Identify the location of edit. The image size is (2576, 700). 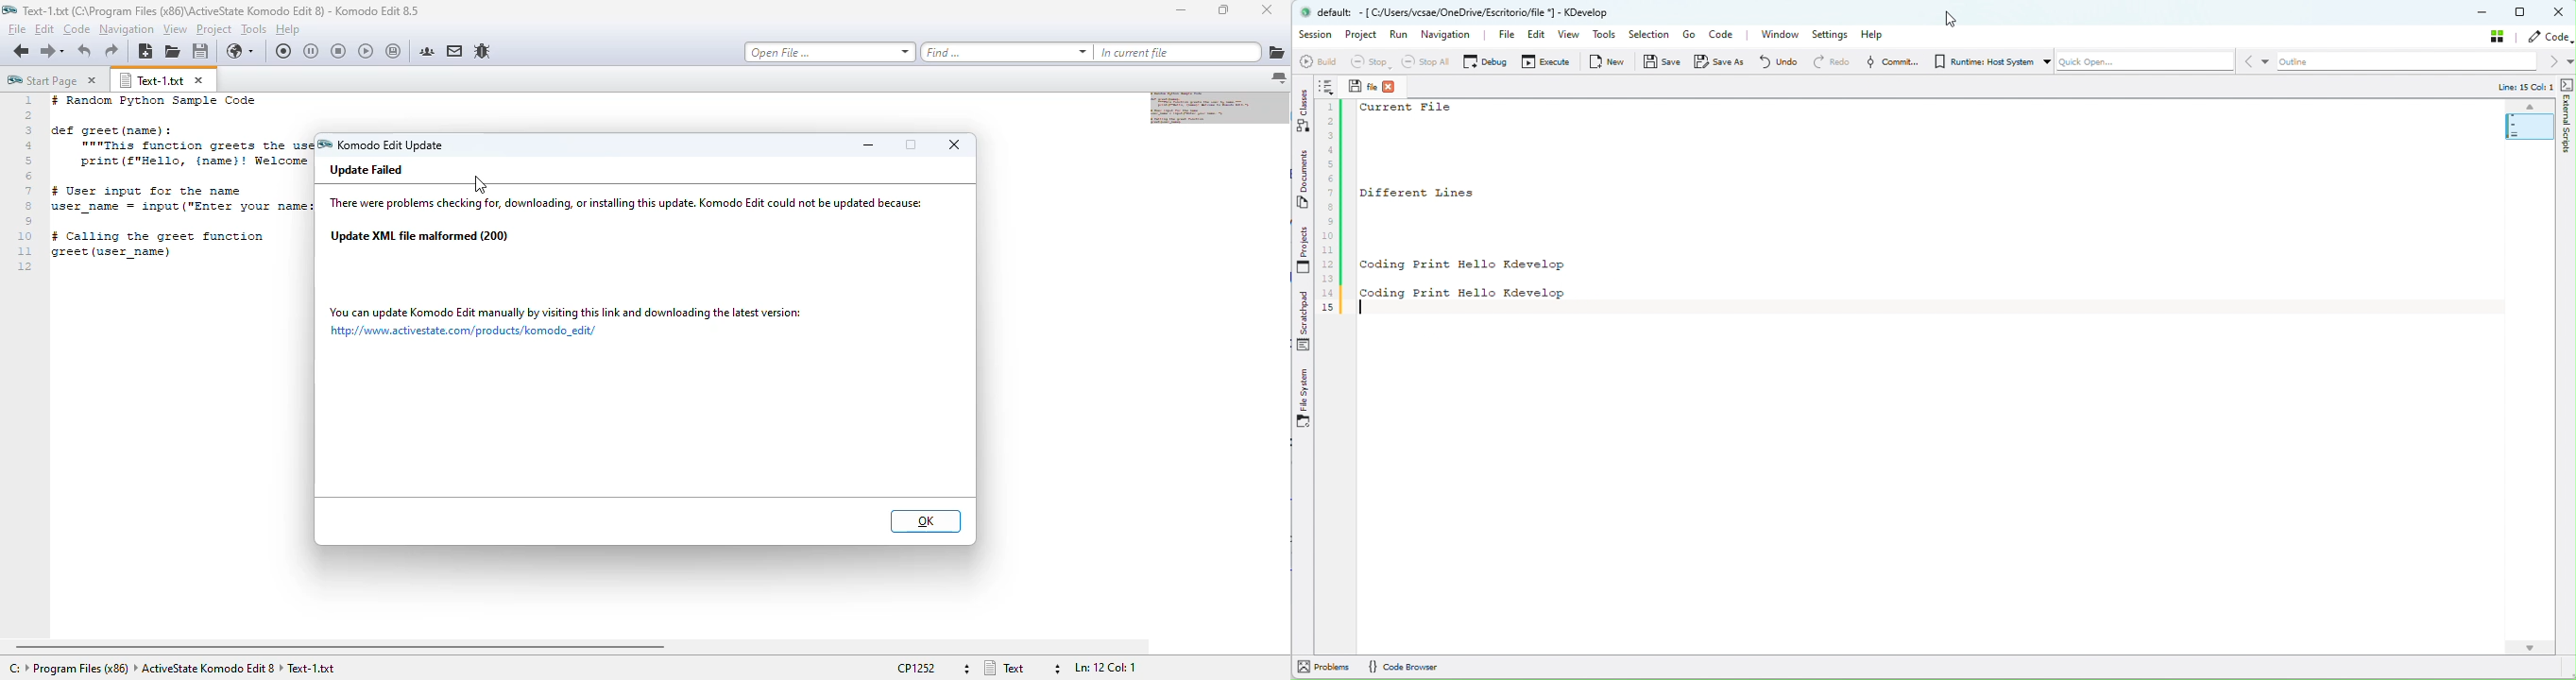
(43, 28).